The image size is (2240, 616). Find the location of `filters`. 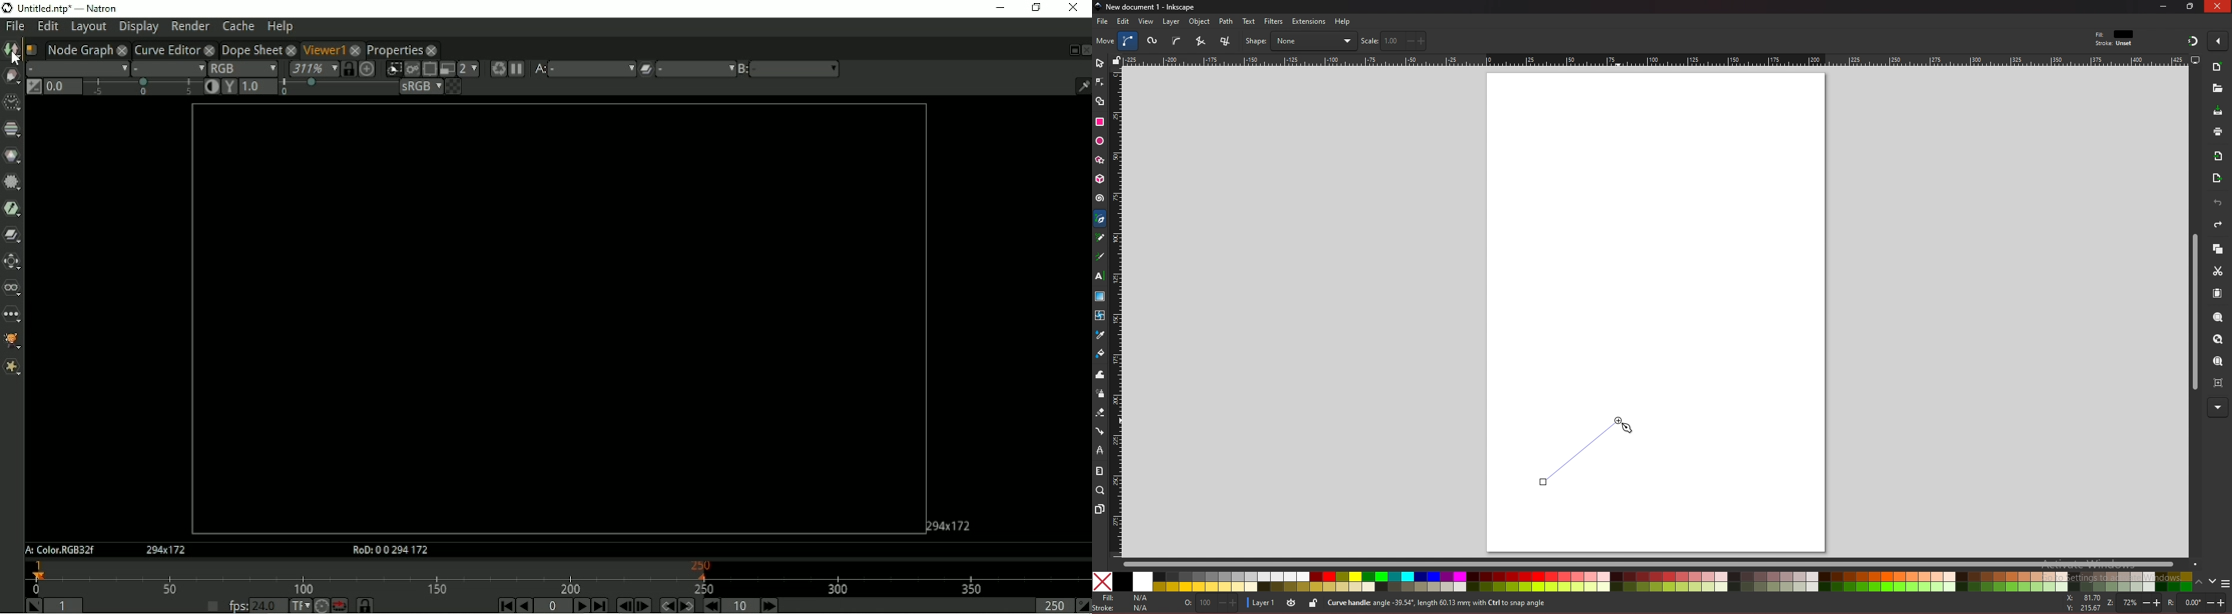

filters is located at coordinates (1274, 21).